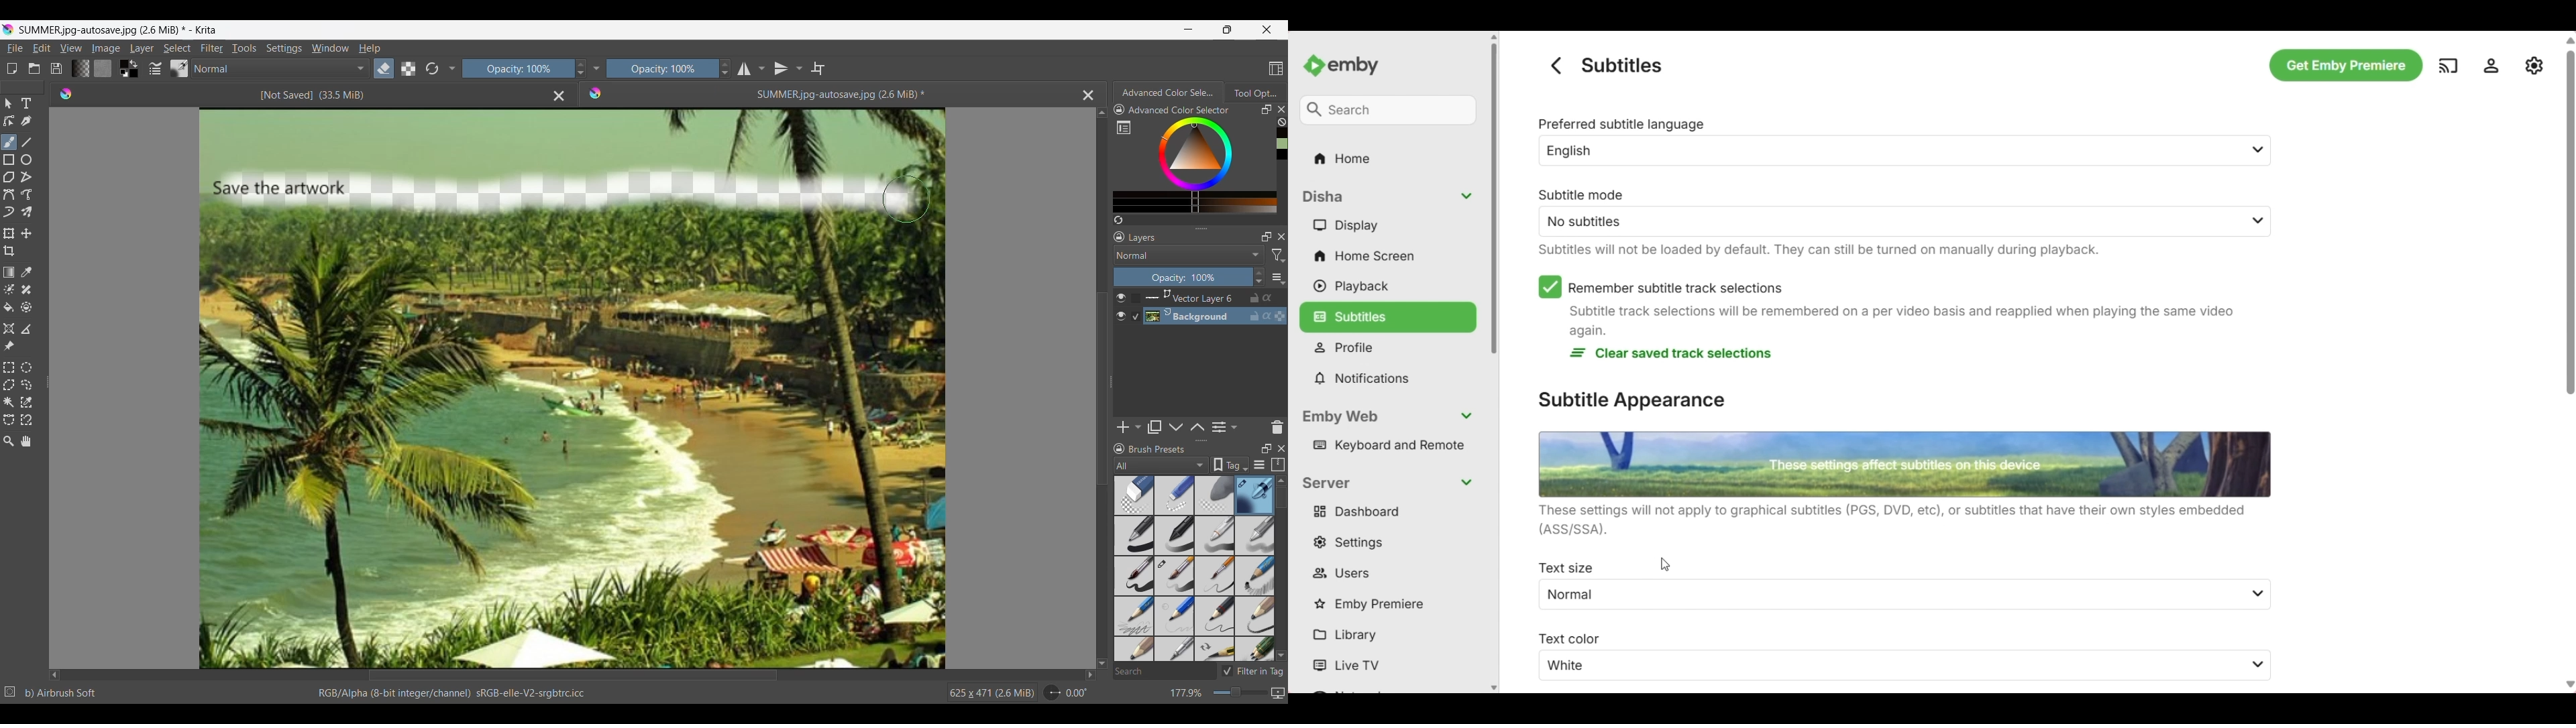 This screenshot has width=2576, height=728. What do you see at coordinates (1217, 316) in the screenshot?
I see `Background` at bounding box center [1217, 316].